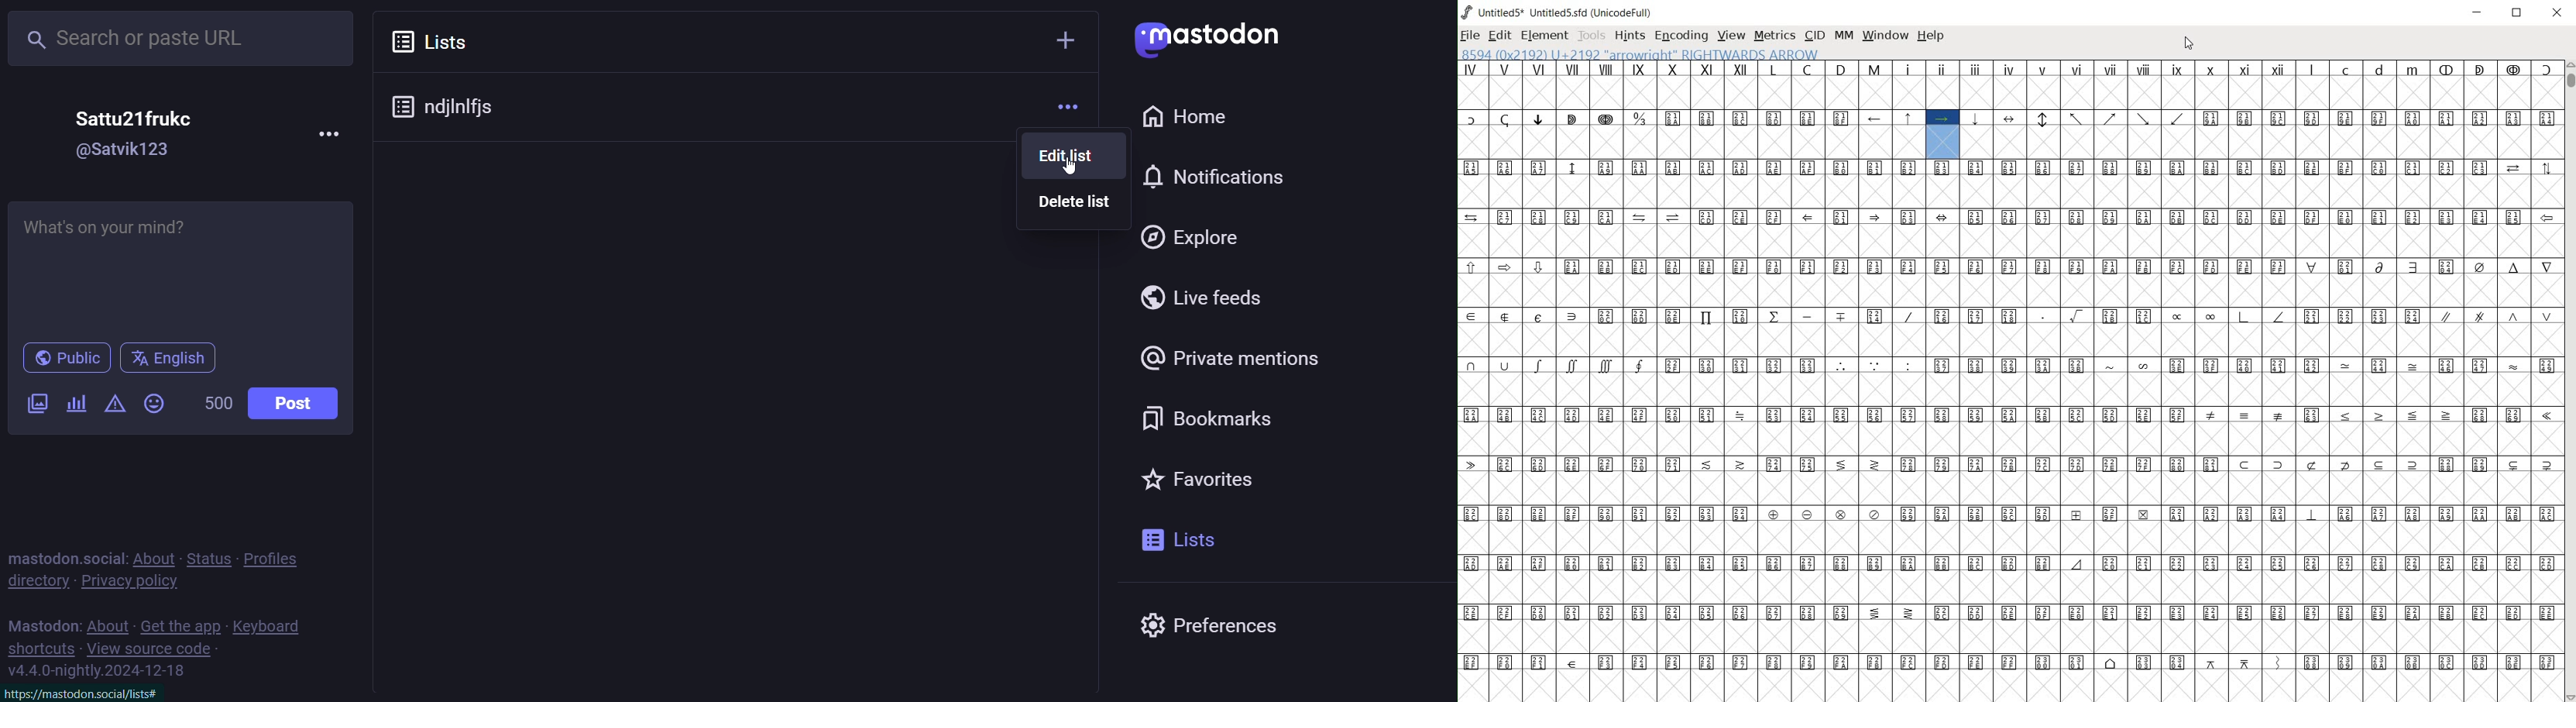 The width and height of the screenshot is (2576, 728). I want to click on edit list, so click(1077, 156).